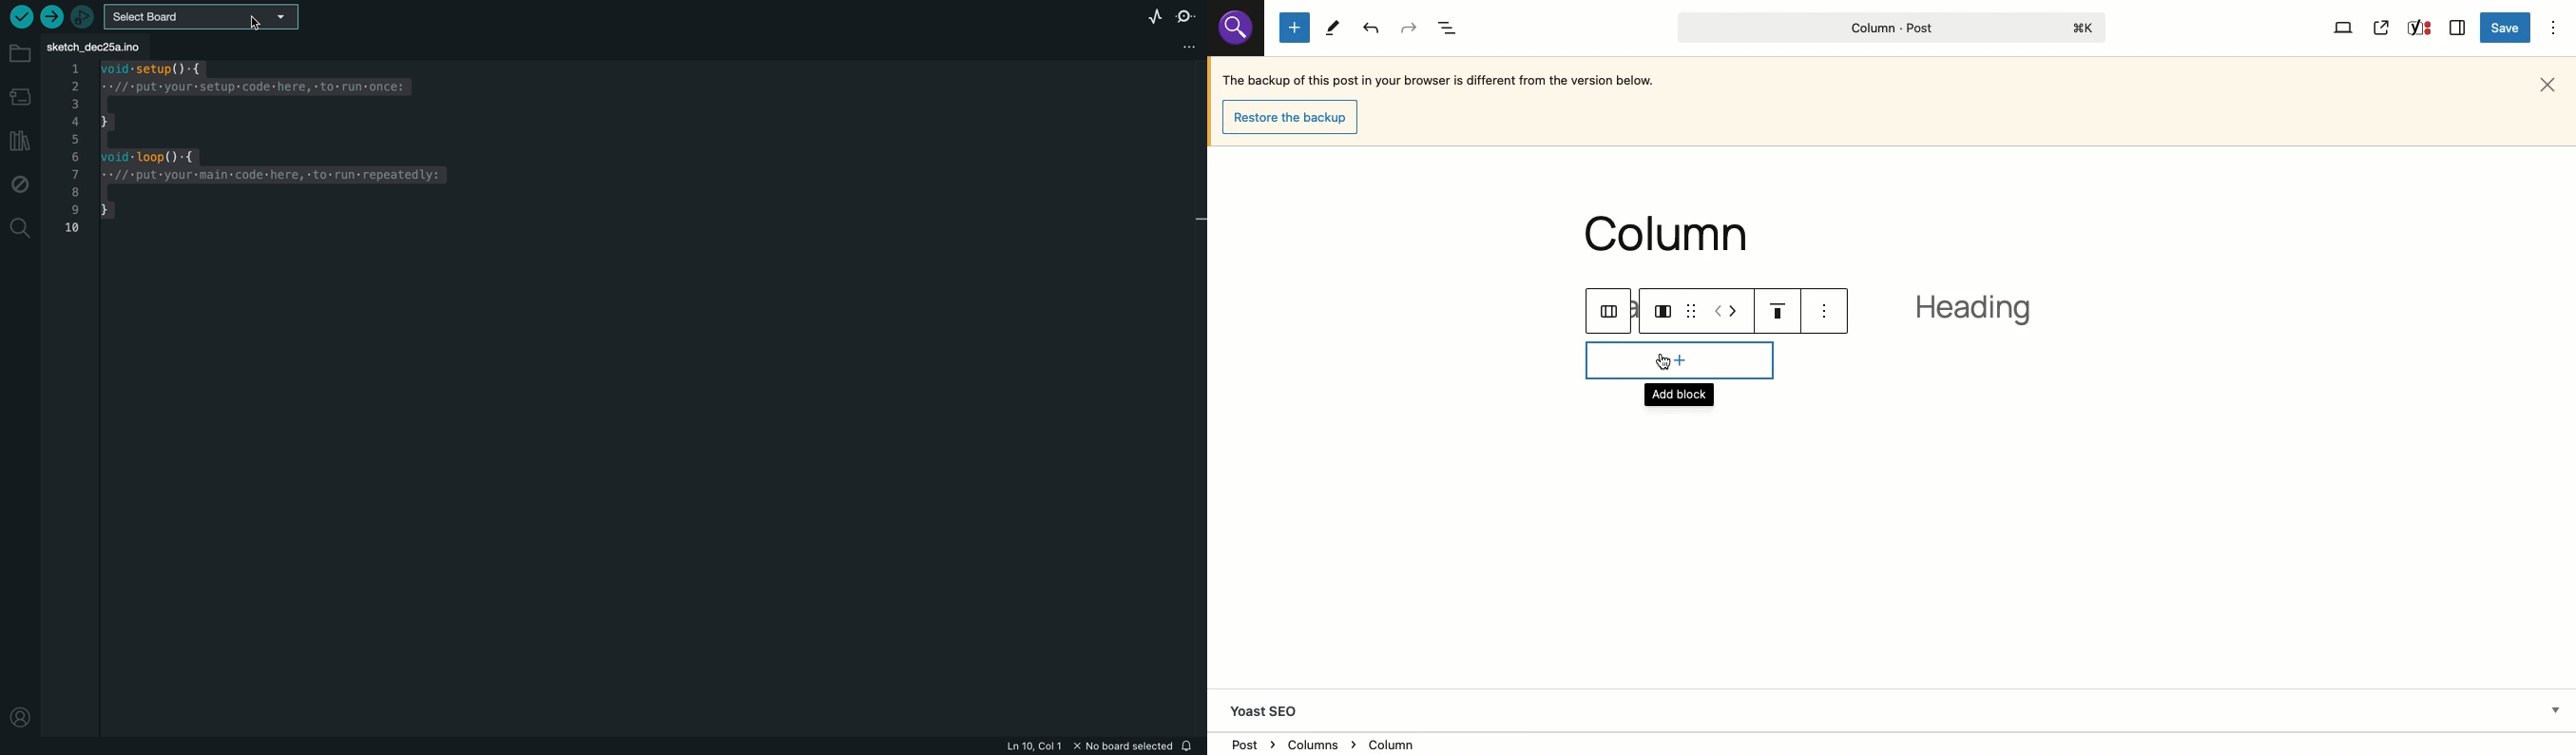  What do you see at coordinates (1887, 28) in the screenshot?
I see `Column - Post` at bounding box center [1887, 28].